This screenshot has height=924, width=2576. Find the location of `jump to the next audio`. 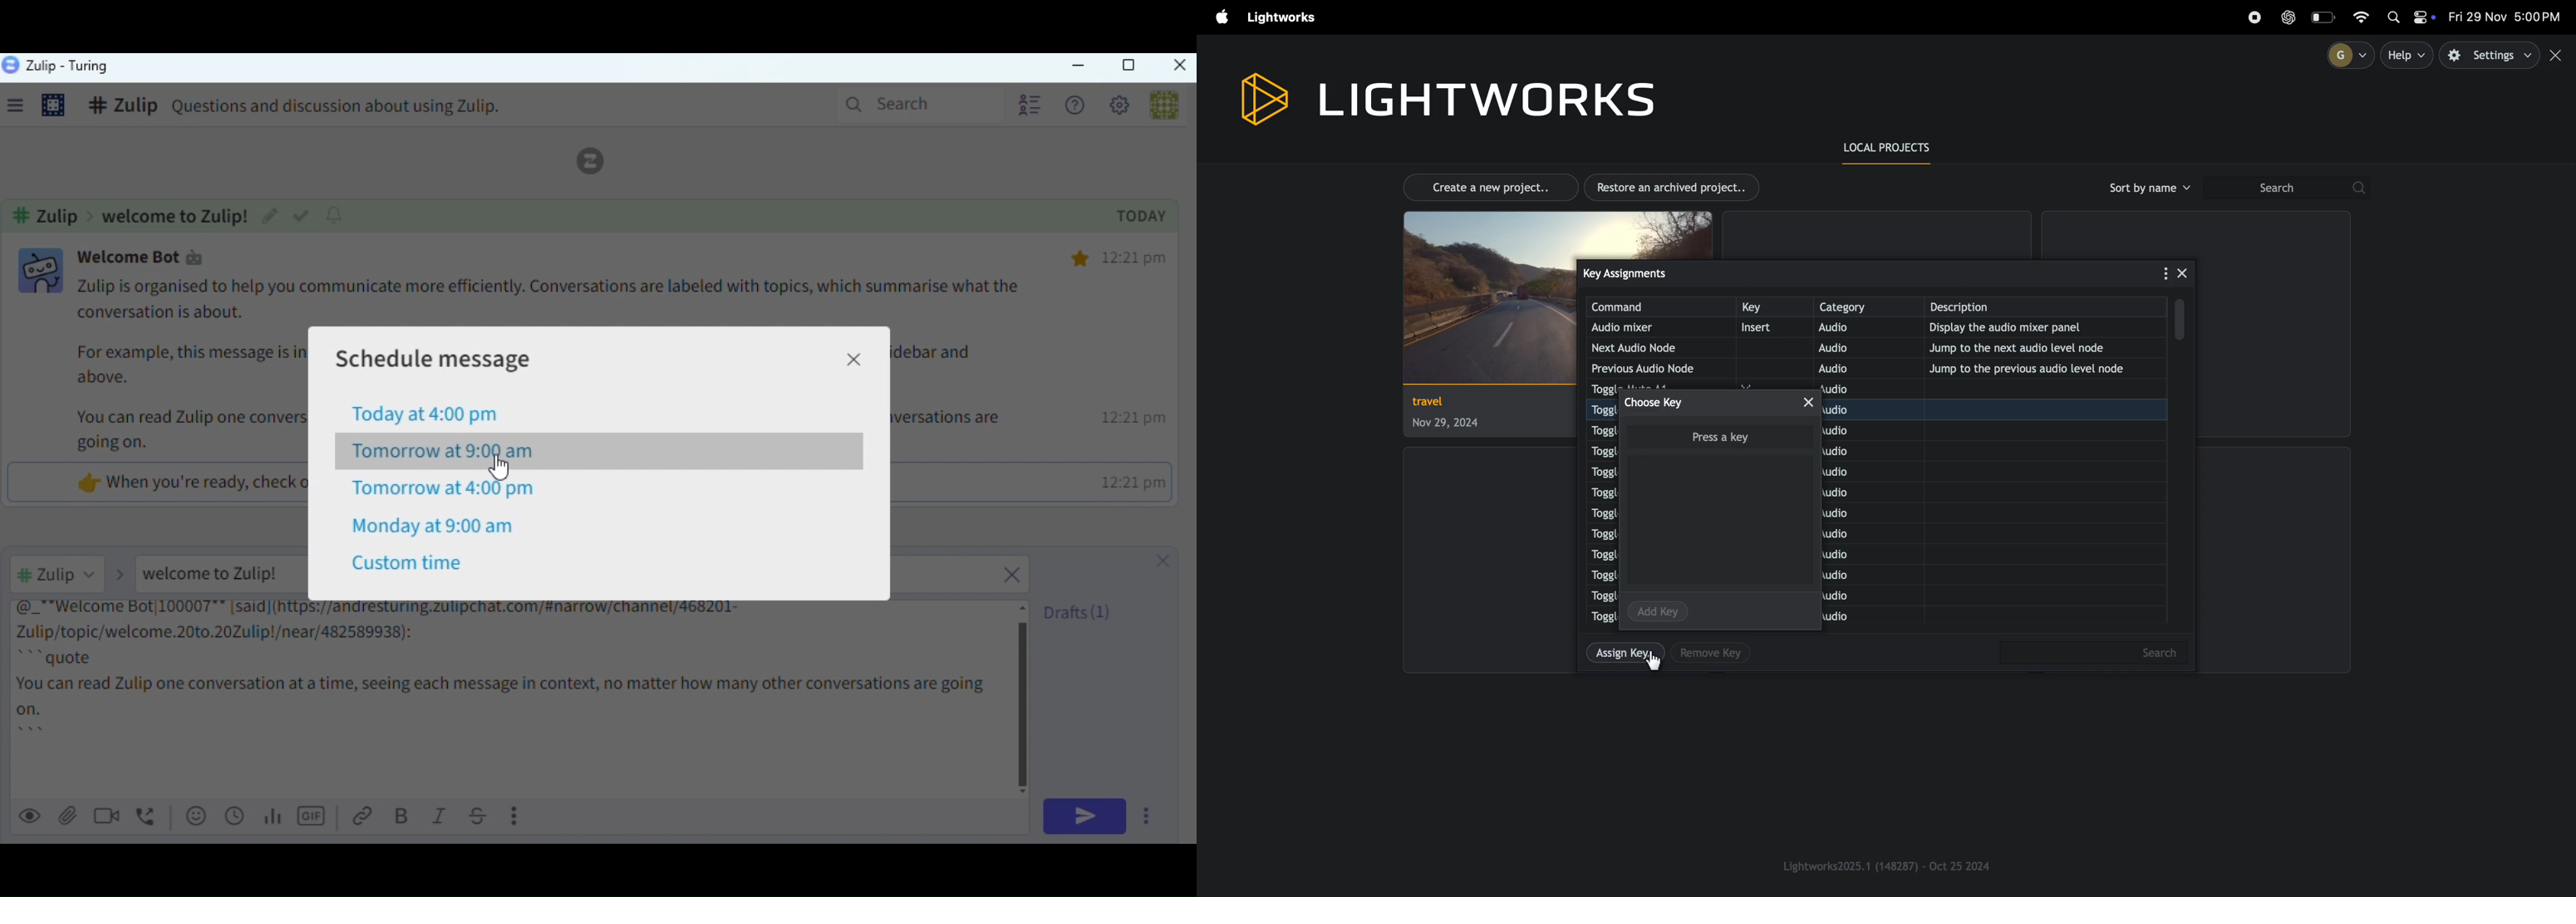

jump to the next audio is located at coordinates (2043, 347).